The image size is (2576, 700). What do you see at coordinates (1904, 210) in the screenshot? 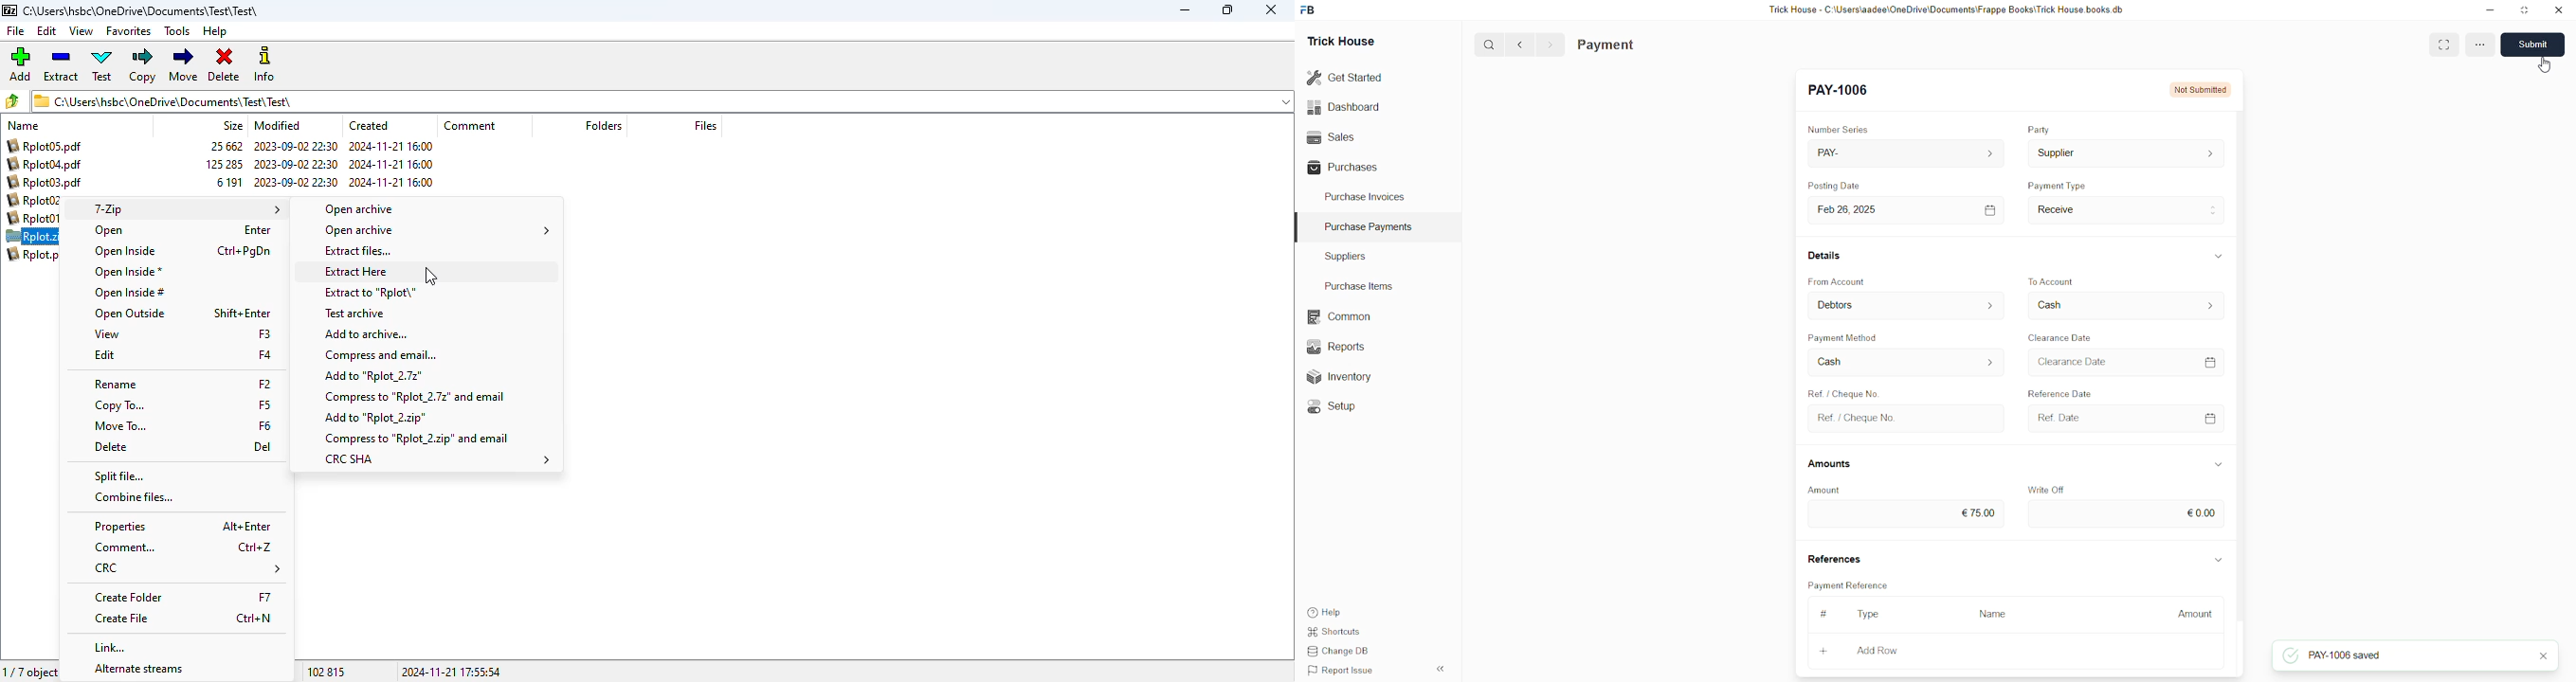
I see `Feb 26, 2025 ` at bounding box center [1904, 210].